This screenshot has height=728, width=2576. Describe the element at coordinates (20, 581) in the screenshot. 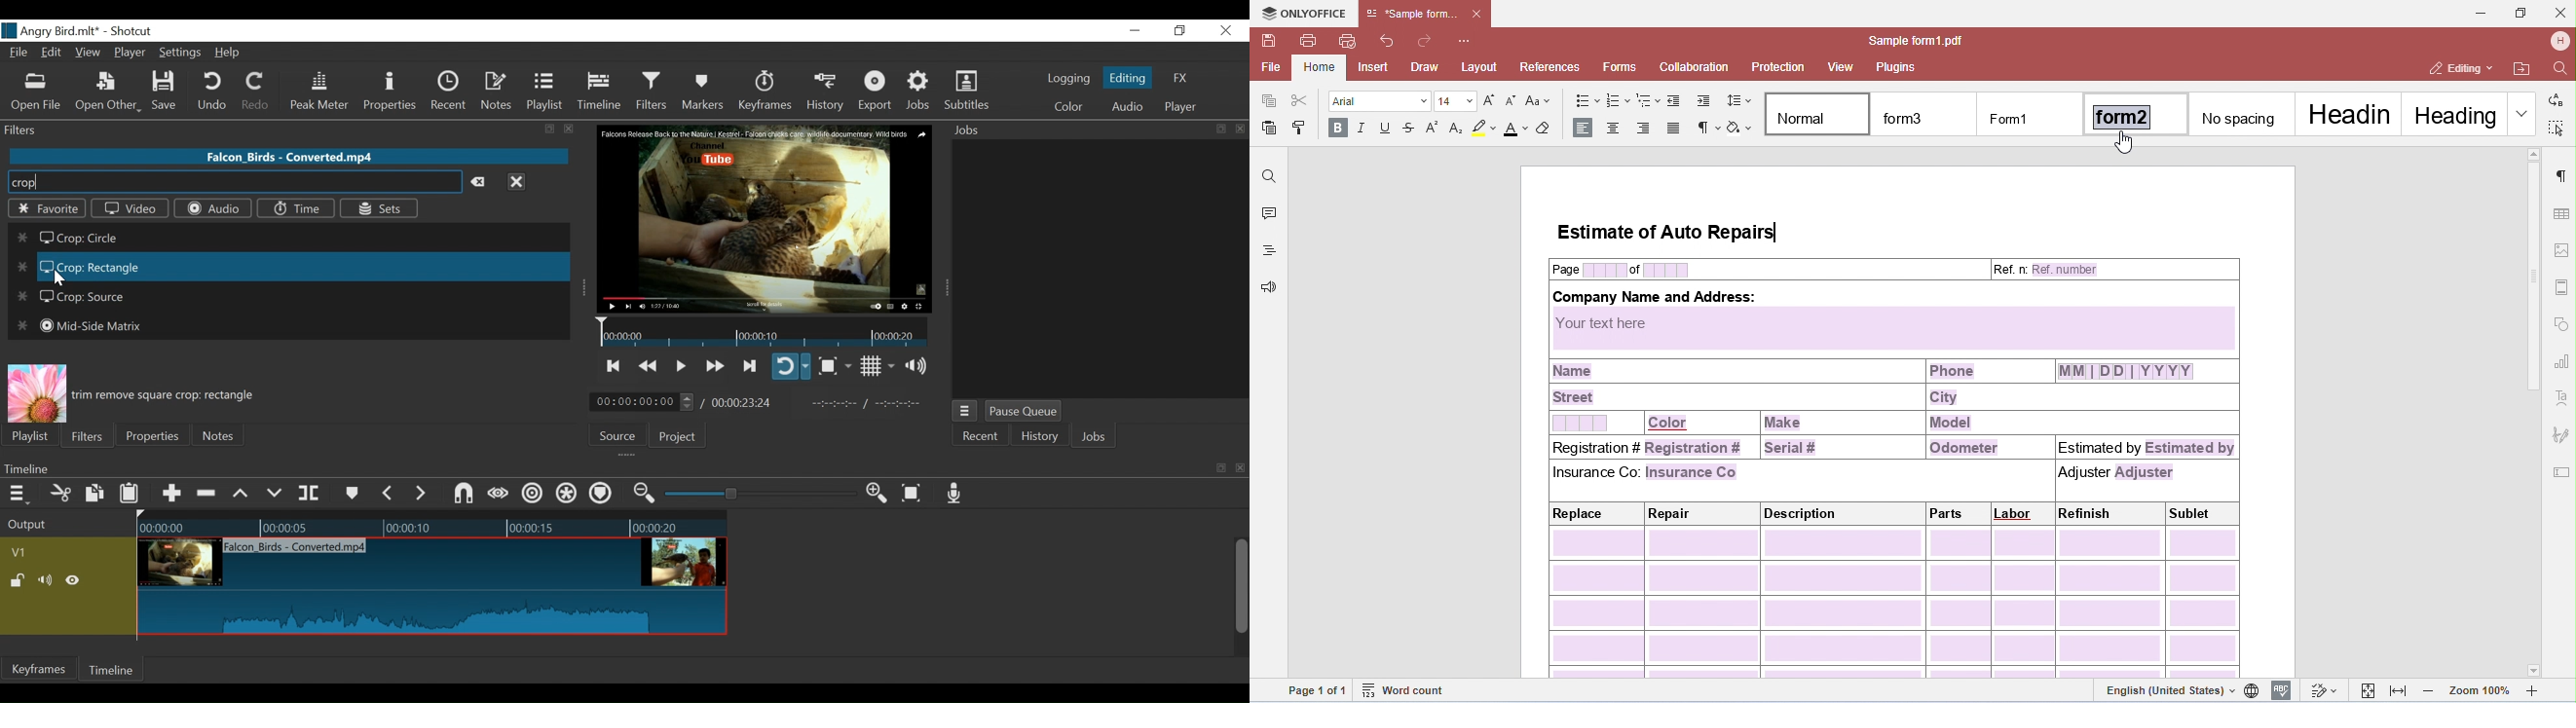

I see `(un)lock track` at that location.